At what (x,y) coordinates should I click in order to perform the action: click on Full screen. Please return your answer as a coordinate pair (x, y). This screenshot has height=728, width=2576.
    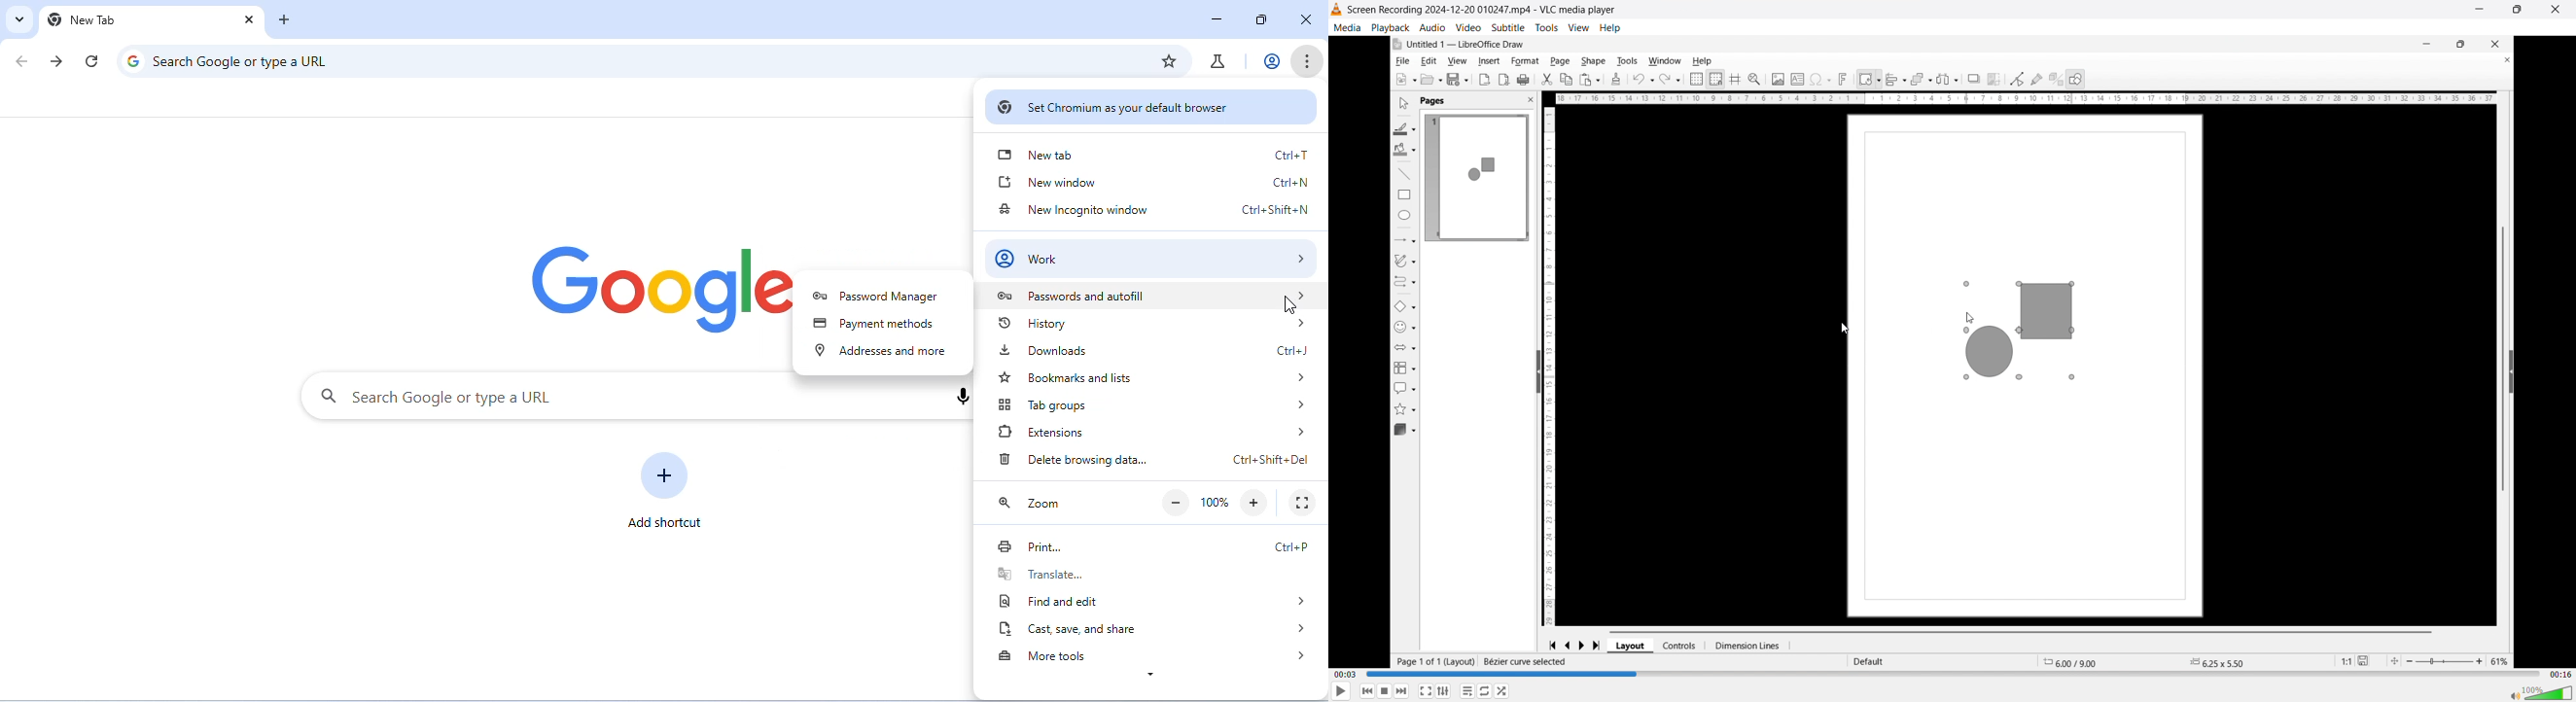
    Looking at the image, I should click on (1426, 691).